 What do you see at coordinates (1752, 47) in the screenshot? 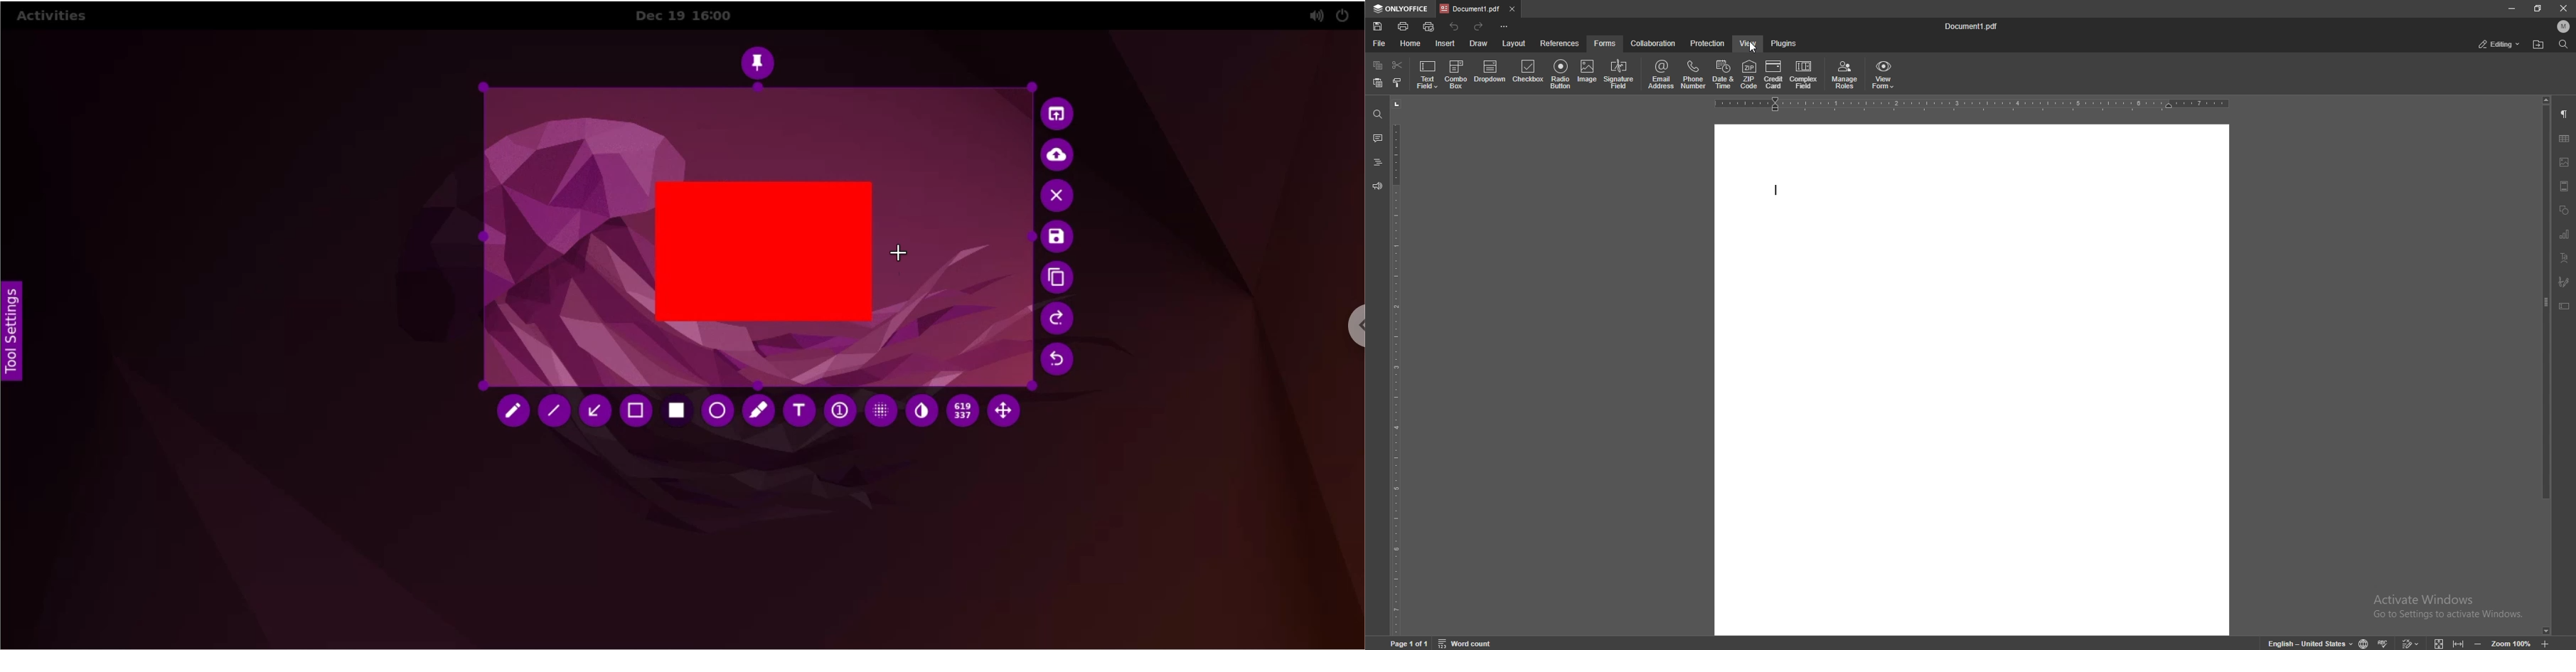
I see `cursor` at bounding box center [1752, 47].